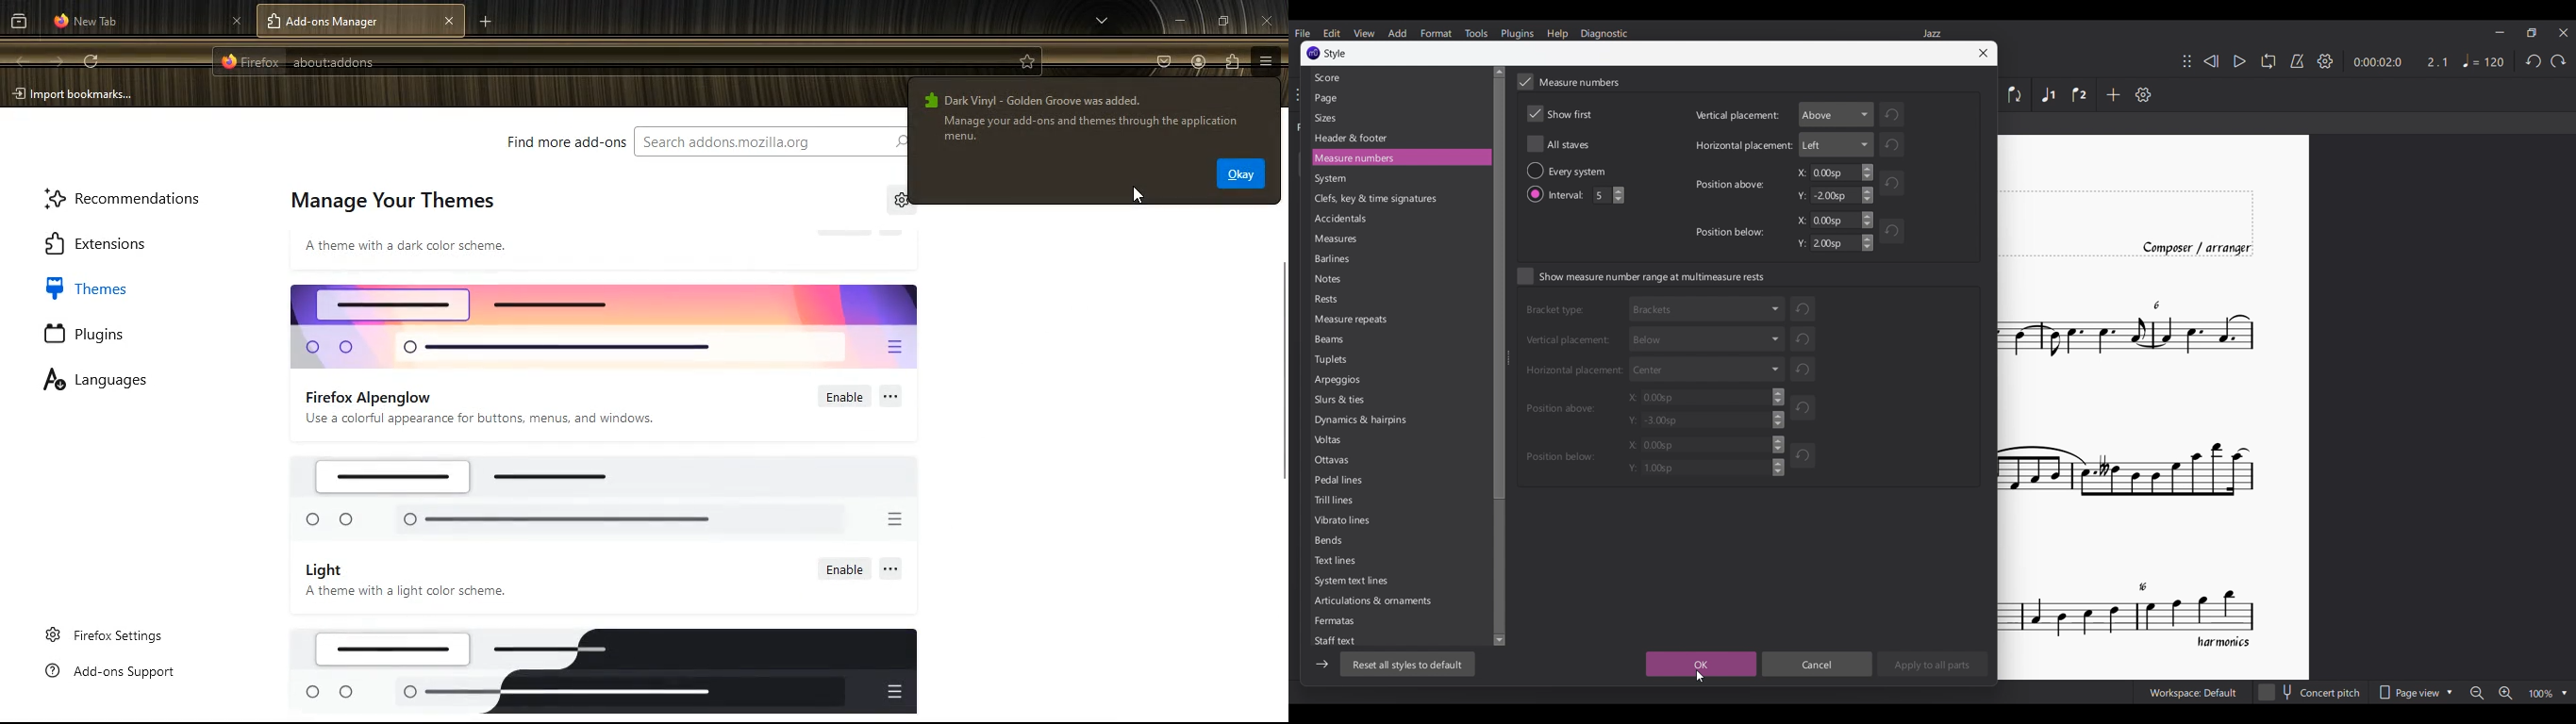 This screenshot has width=2576, height=728. Describe the element at coordinates (1397, 34) in the screenshot. I see `Add menu` at that location.